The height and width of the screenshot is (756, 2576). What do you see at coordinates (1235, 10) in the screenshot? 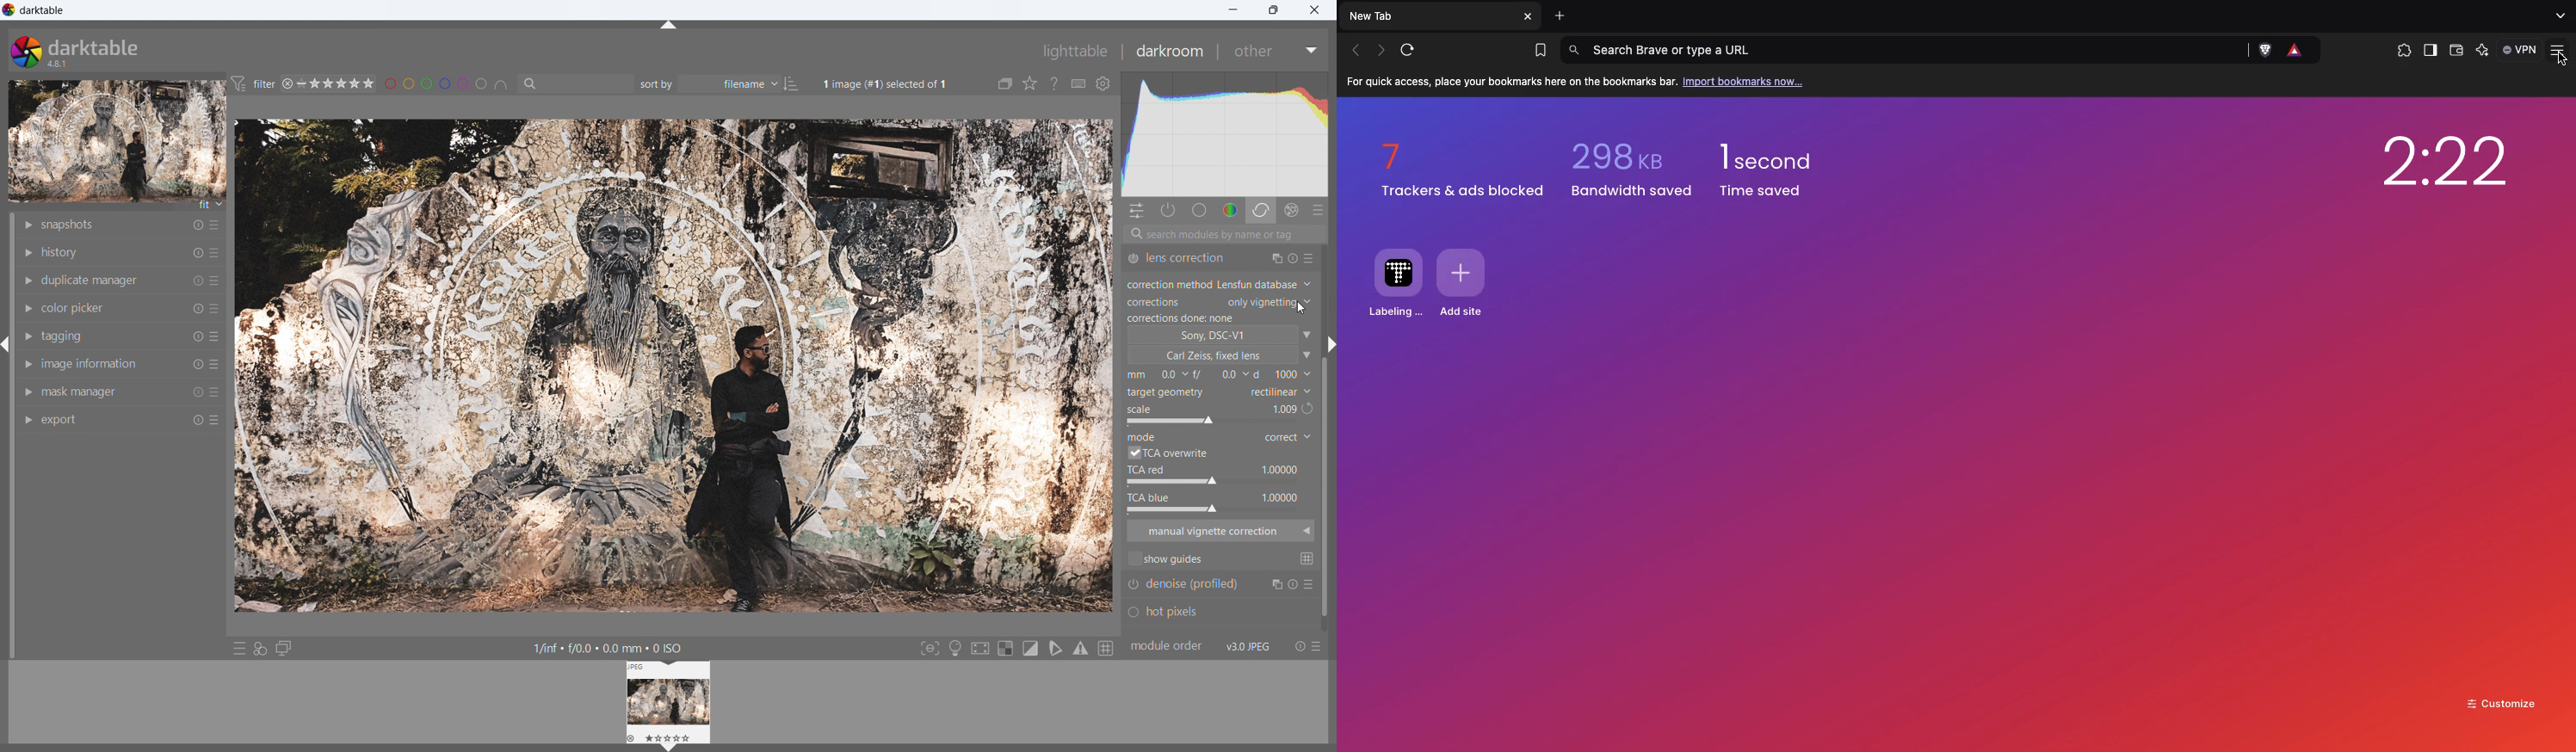
I see `minimize` at bounding box center [1235, 10].